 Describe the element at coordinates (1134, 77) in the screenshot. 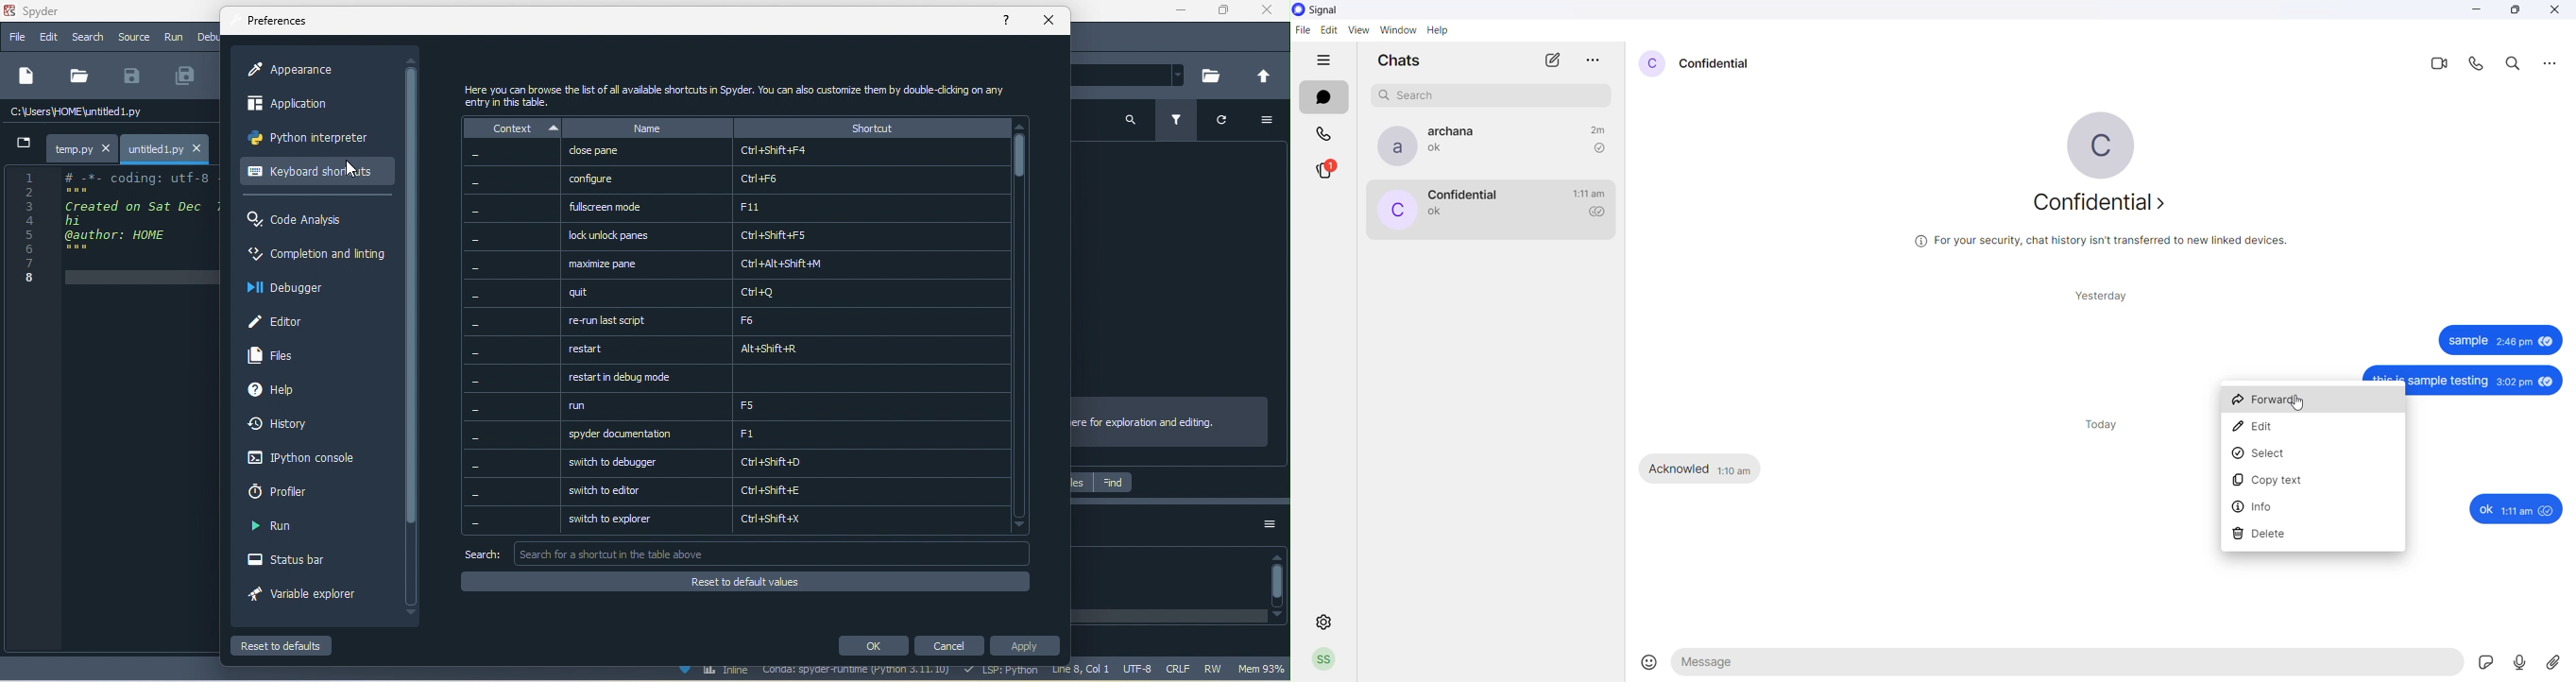

I see `c\users\home` at that location.